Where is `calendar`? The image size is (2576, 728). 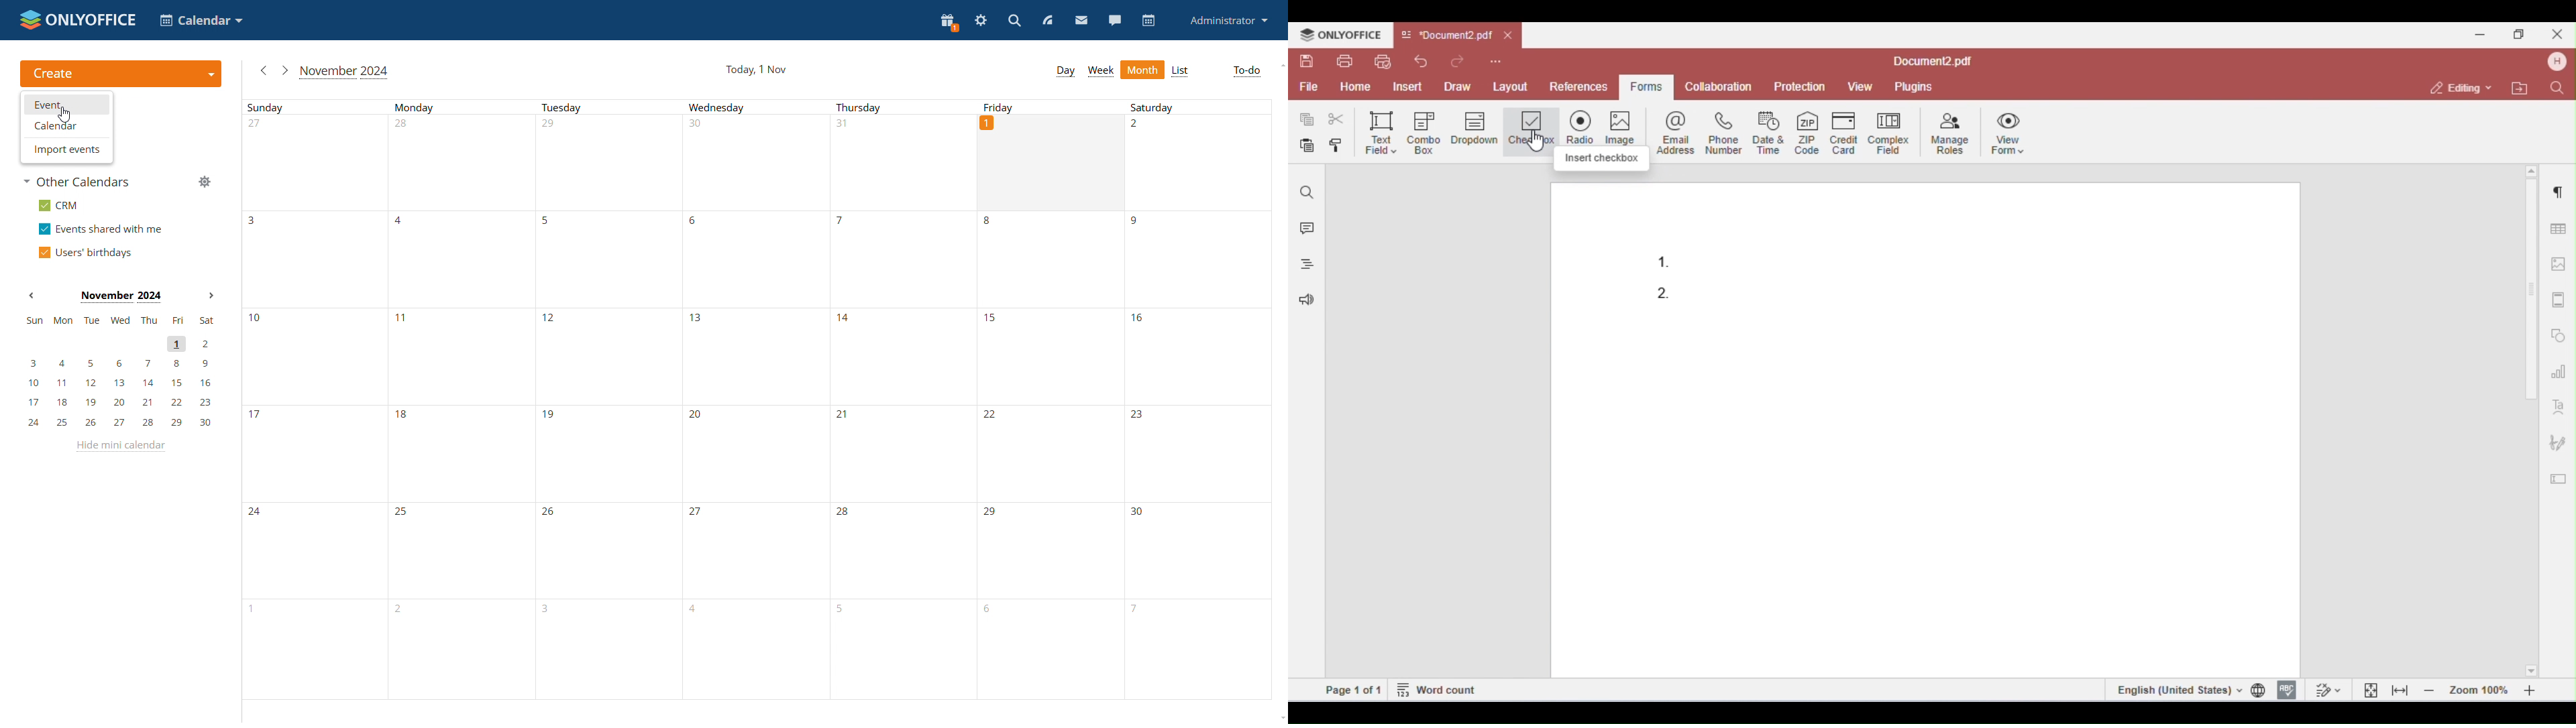
calendar is located at coordinates (1149, 21).